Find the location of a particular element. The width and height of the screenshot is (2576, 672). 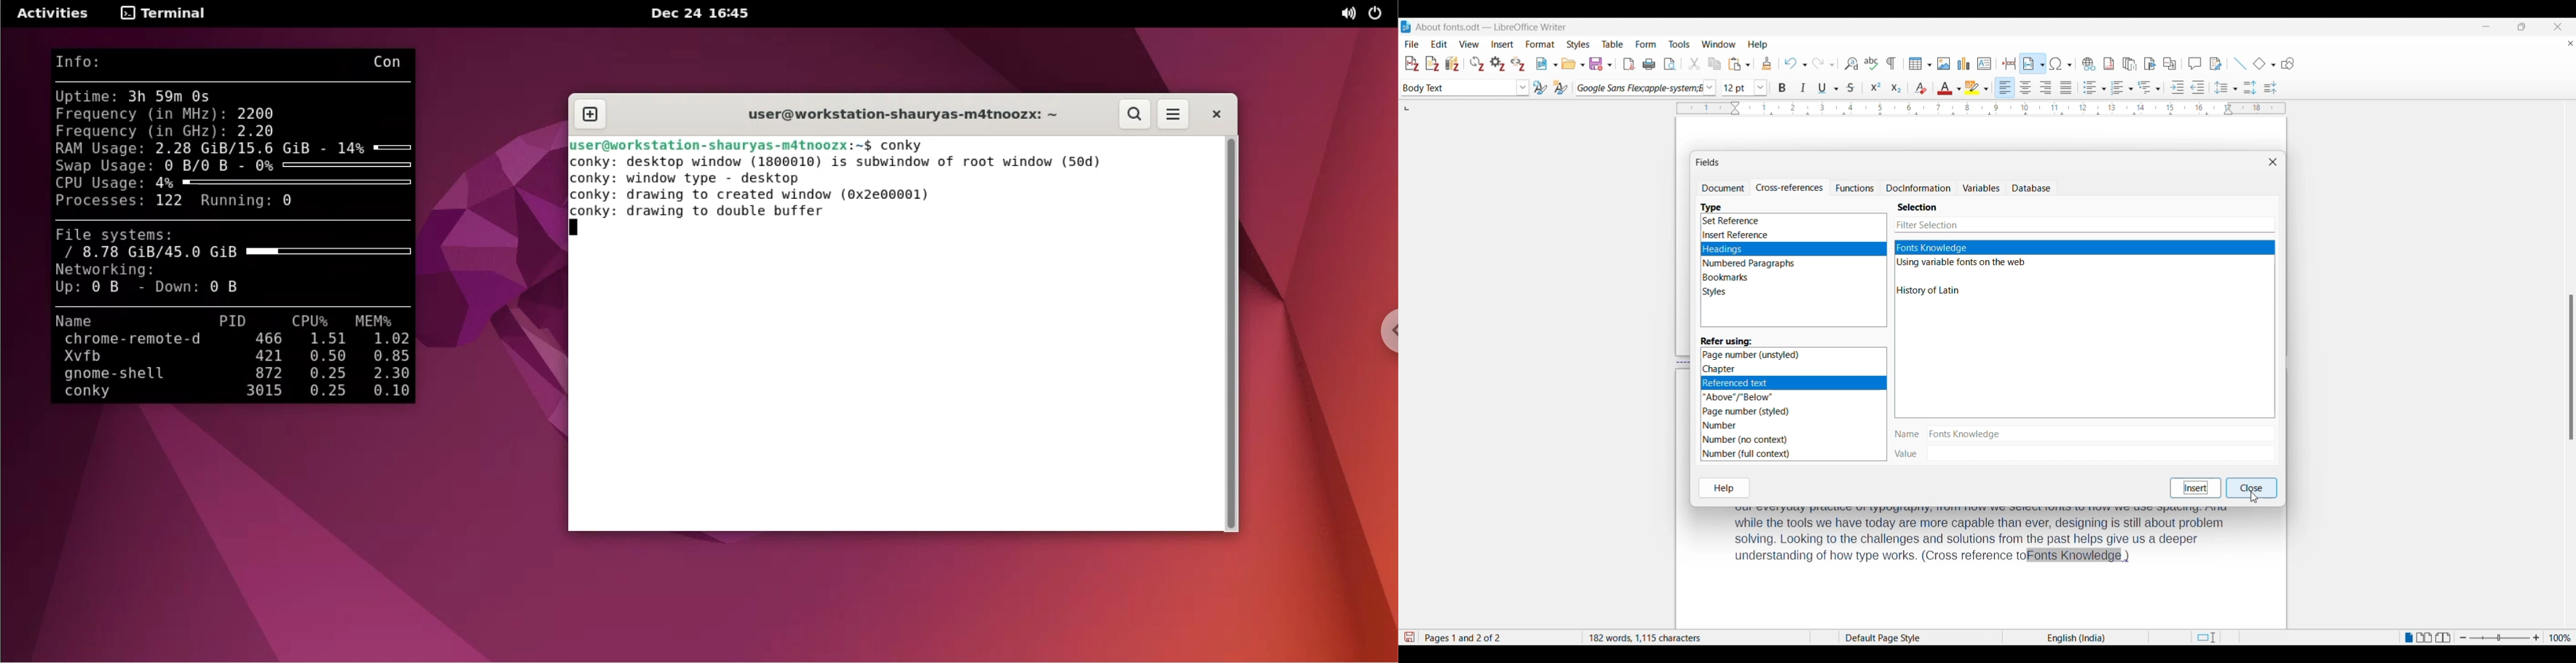

vertical scroll bar is located at coordinates (2569, 366).